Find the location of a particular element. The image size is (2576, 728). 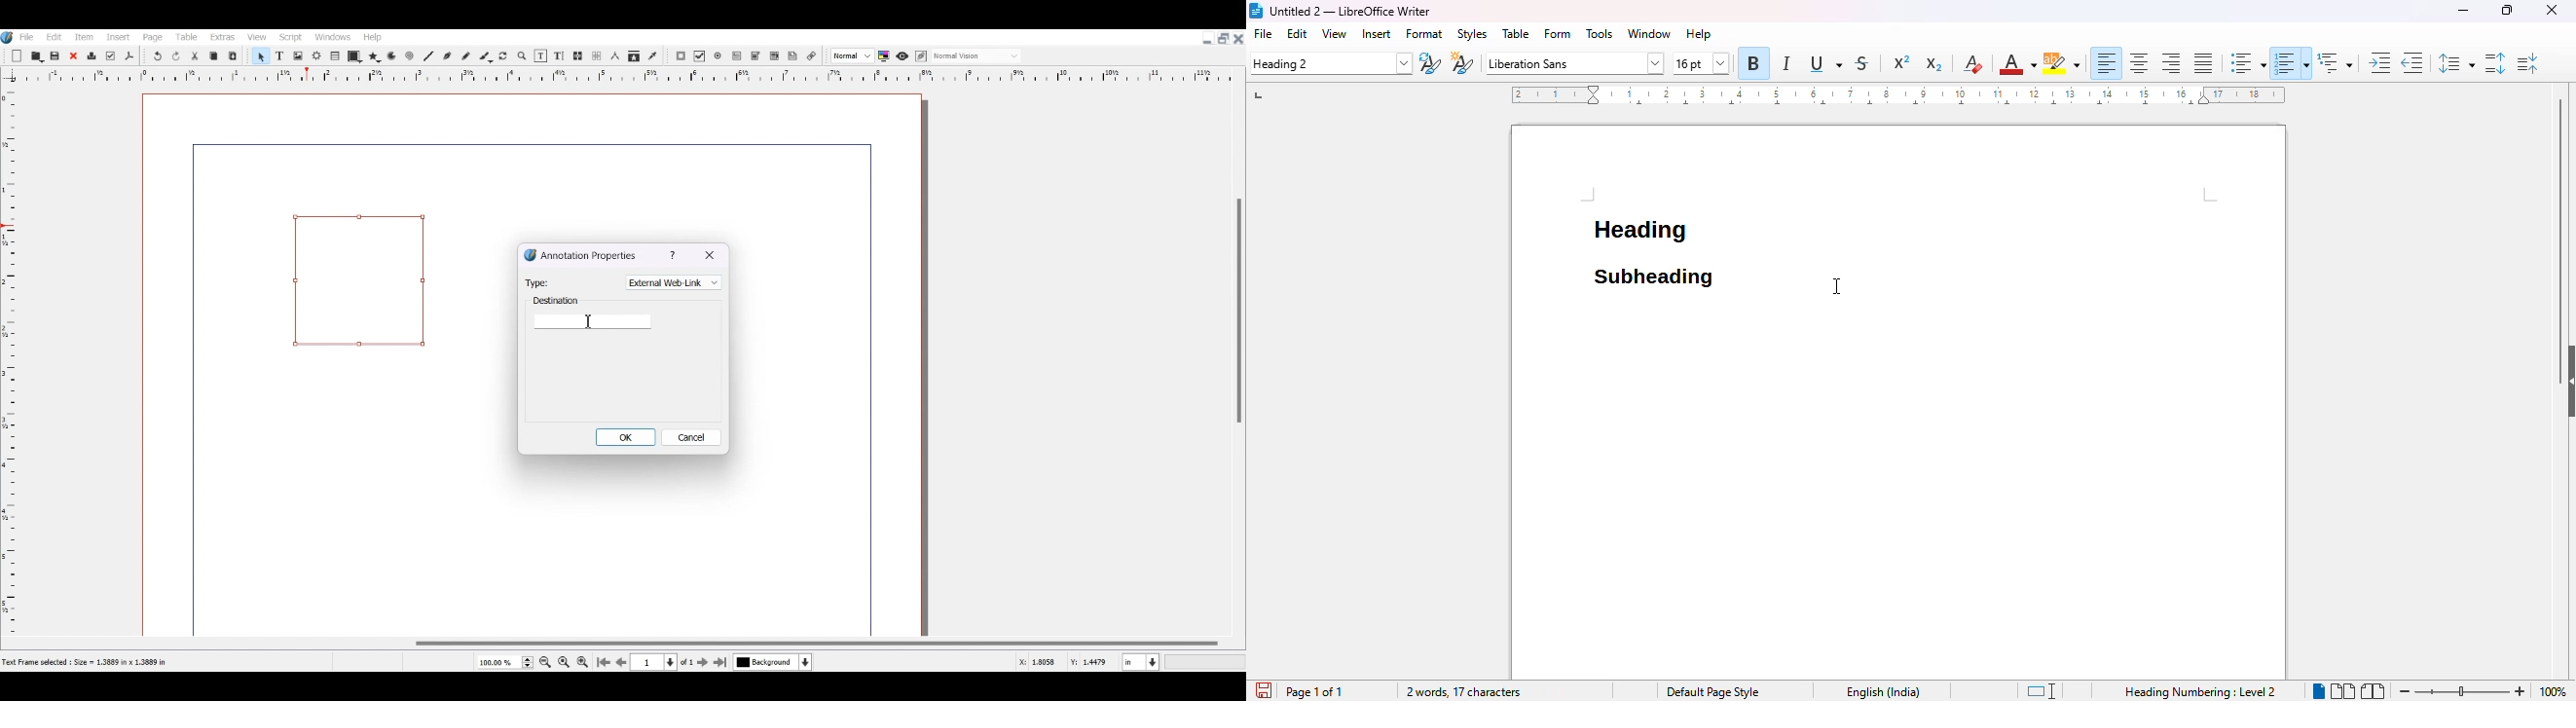

Edit content of frame is located at coordinates (540, 55).